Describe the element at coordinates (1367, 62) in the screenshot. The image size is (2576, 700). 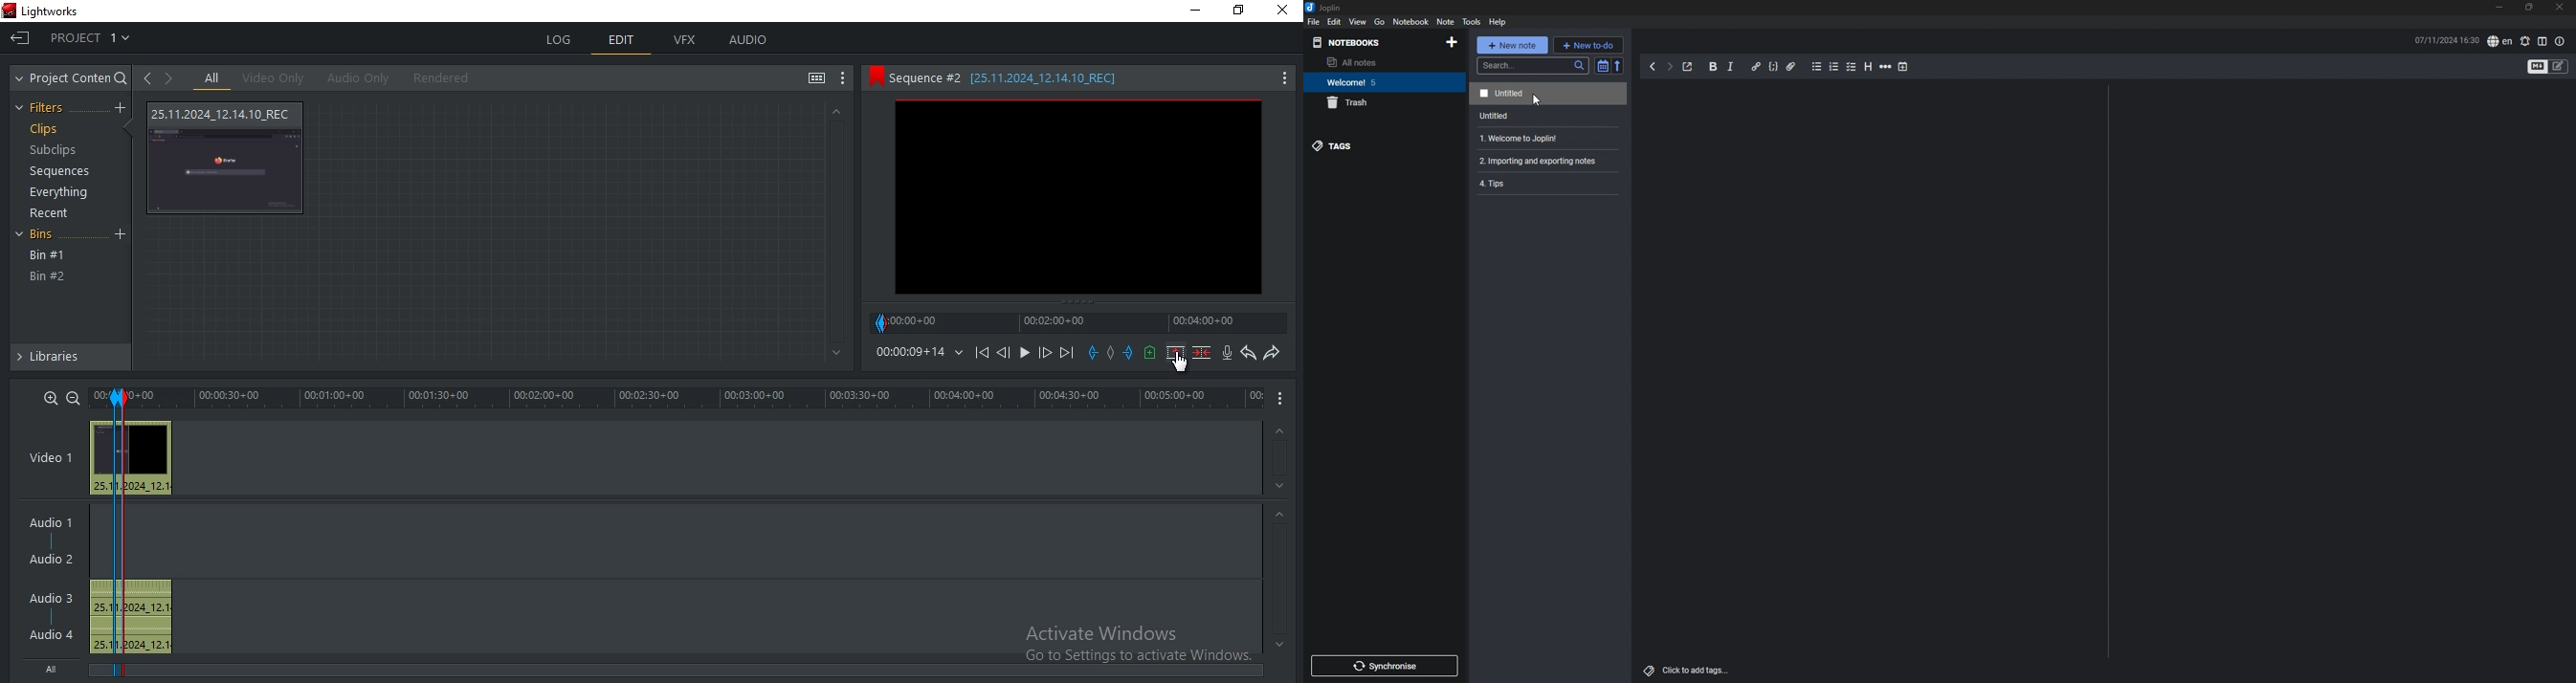
I see `all notes` at that location.